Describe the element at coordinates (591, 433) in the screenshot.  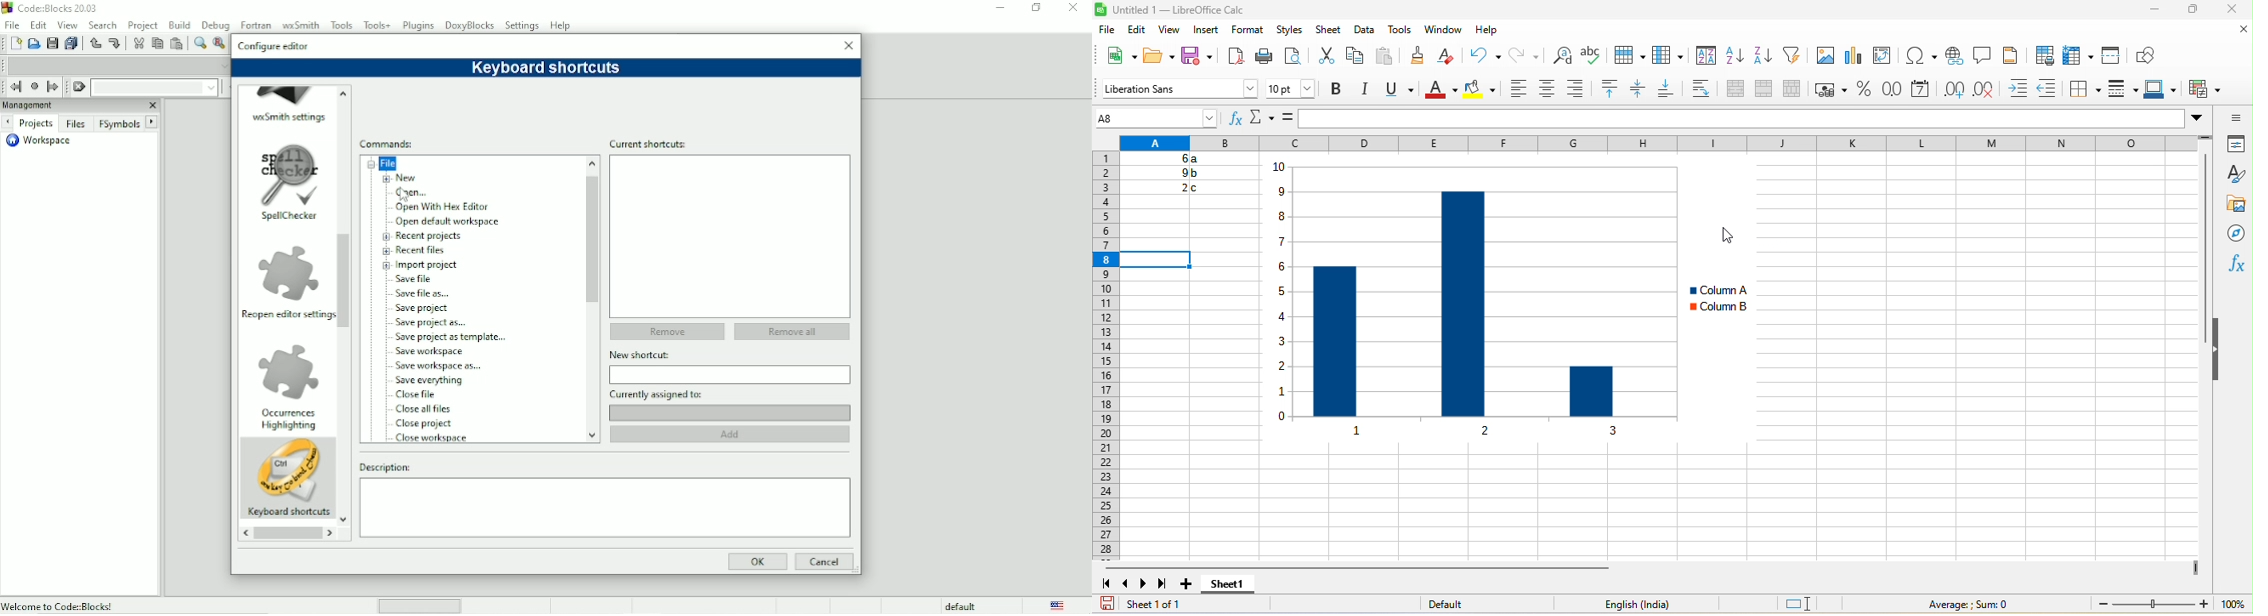
I see `Down` at that location.